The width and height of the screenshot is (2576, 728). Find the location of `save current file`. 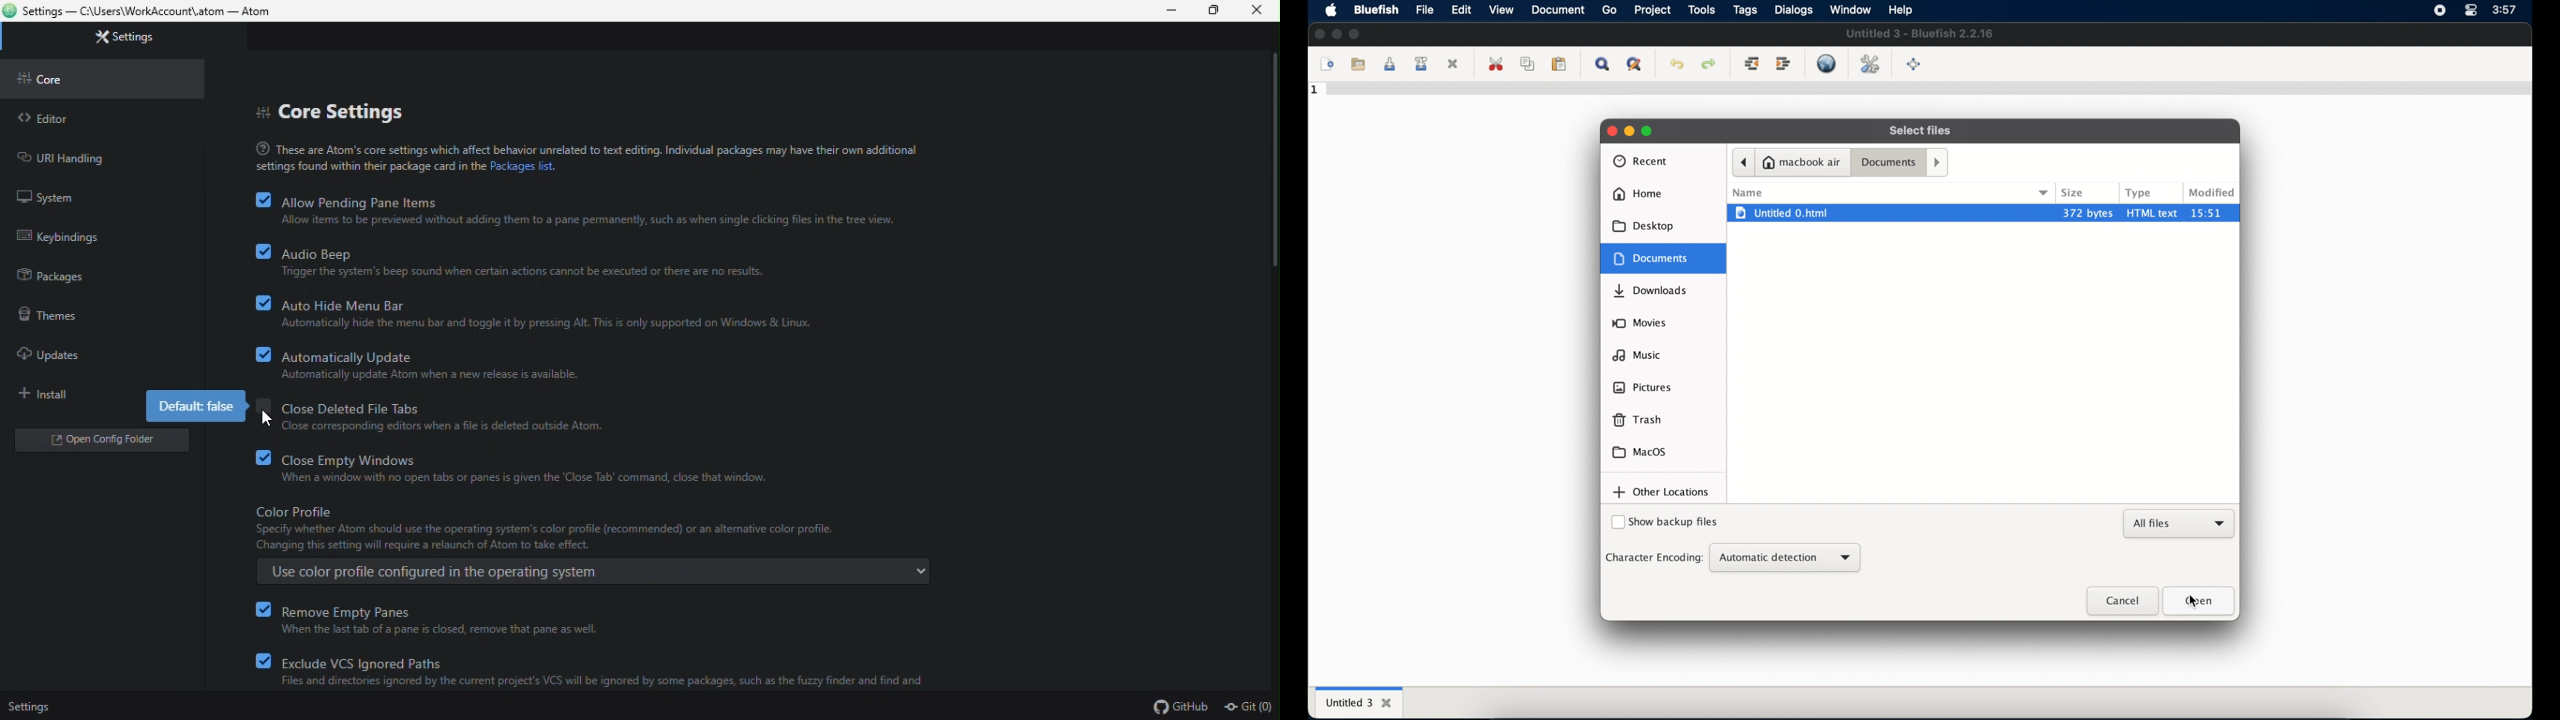

save current file is located at coordinates (1389, 65).